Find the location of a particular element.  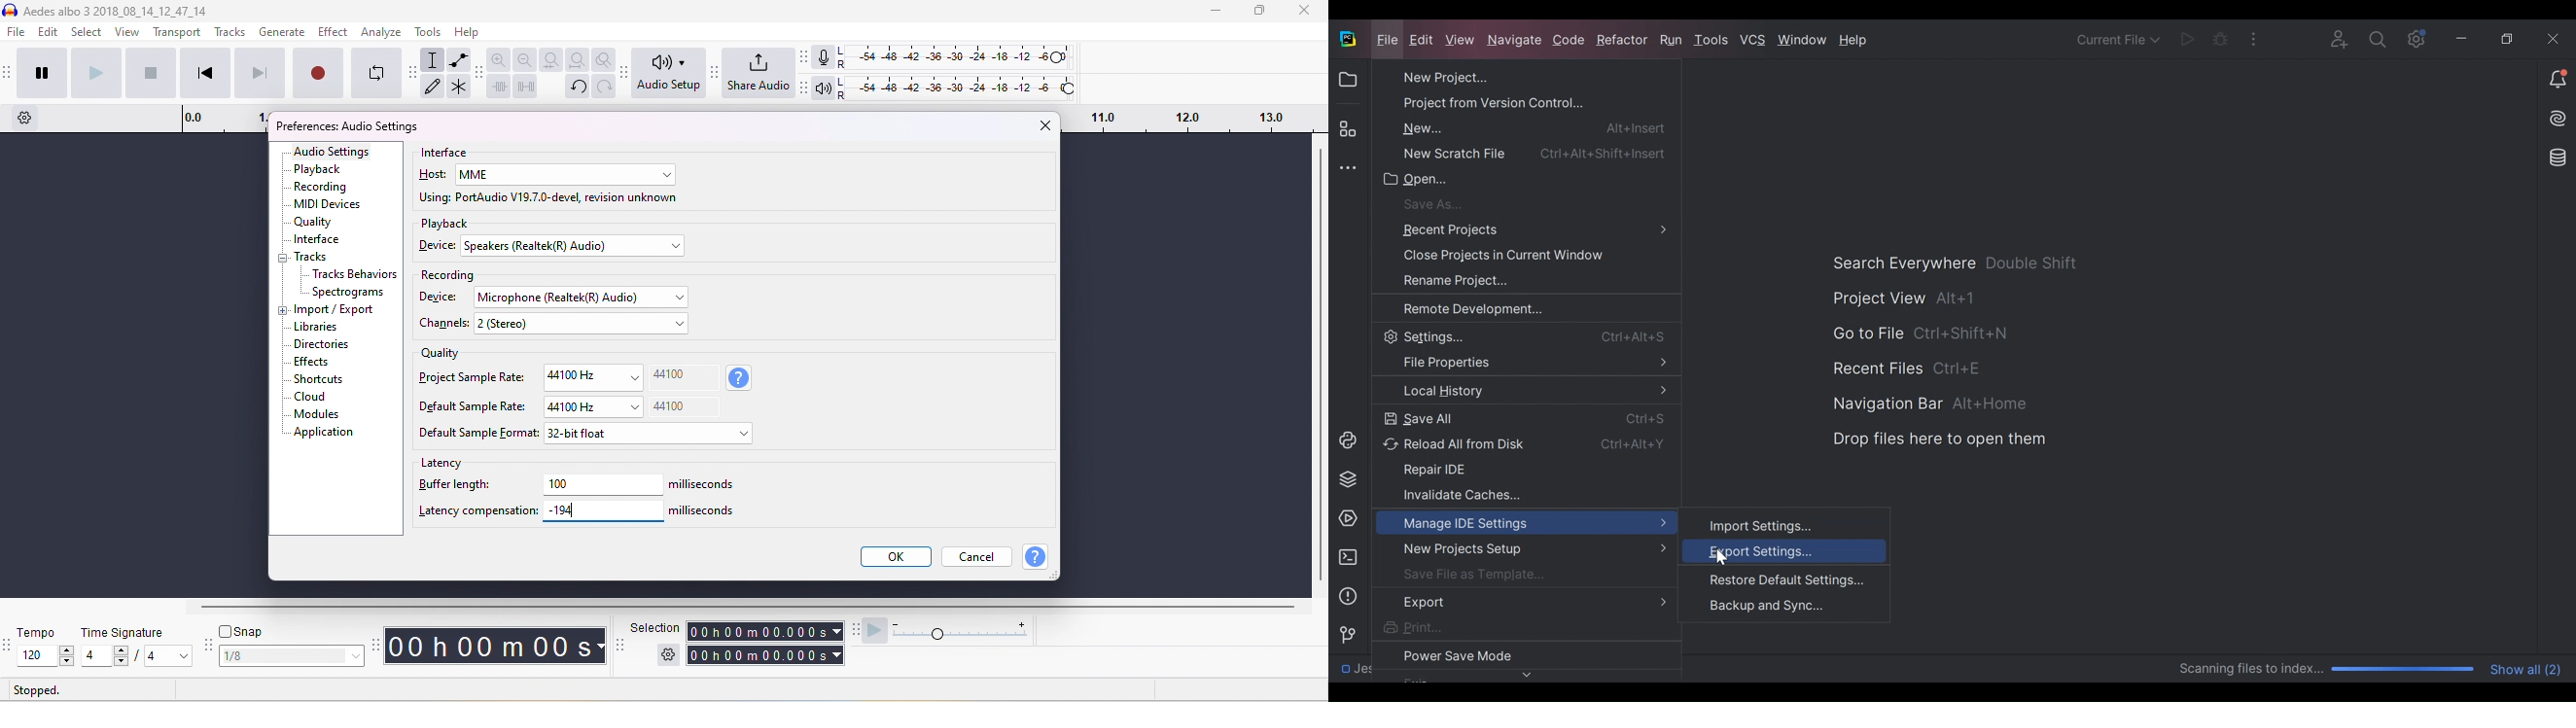

help is located at coordinates (1037, 557).